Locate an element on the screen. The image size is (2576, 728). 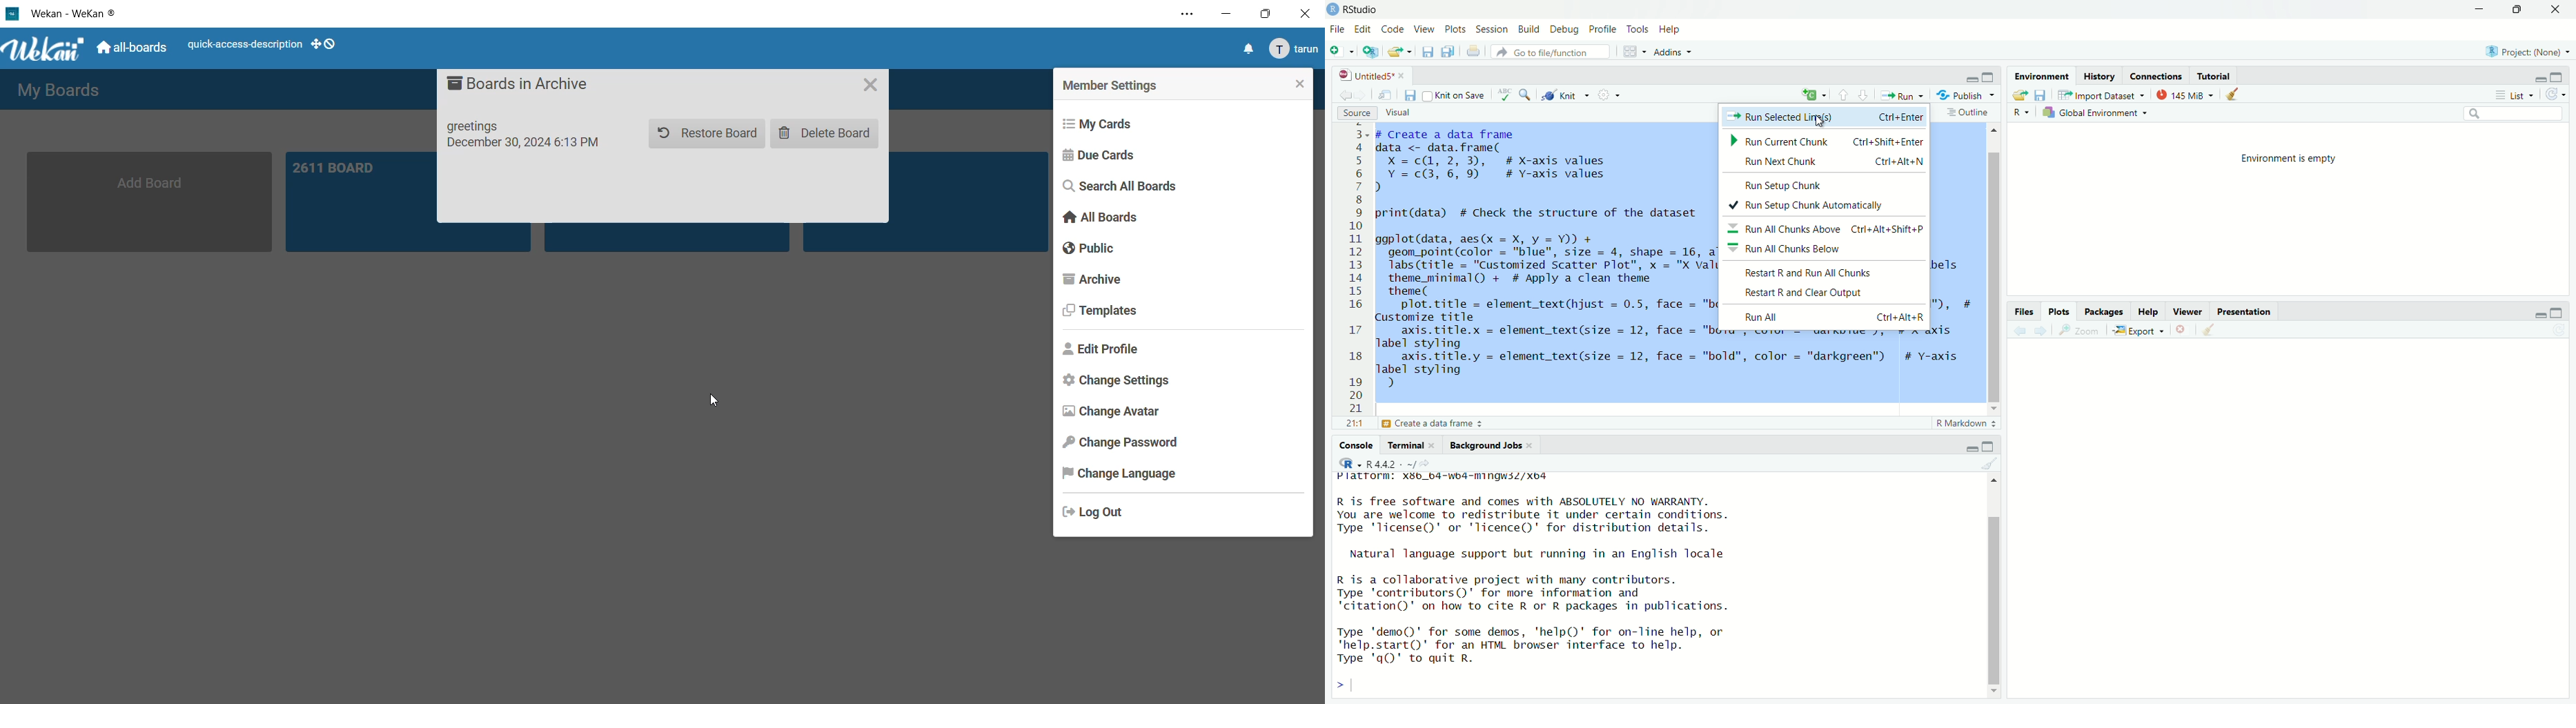
Restart R and Clear Output is located at coordinates (1800, 292).